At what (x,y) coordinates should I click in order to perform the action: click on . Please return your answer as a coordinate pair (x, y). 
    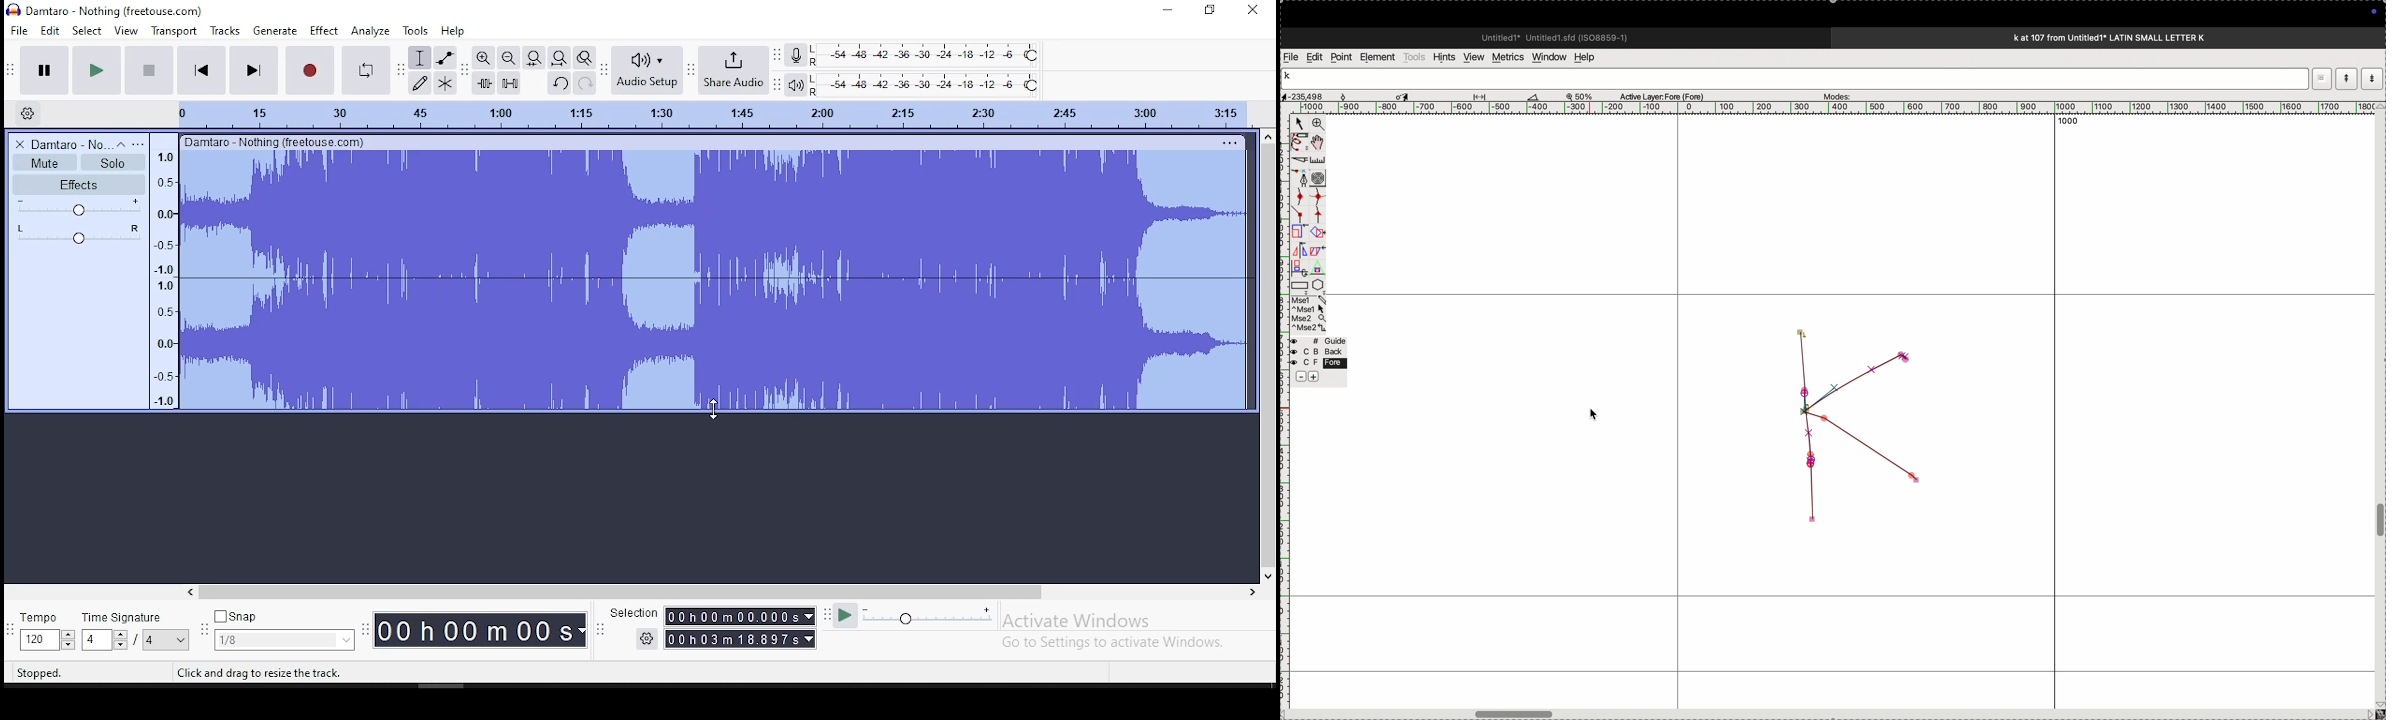
    Looking at the image, I should click on (463, 68).